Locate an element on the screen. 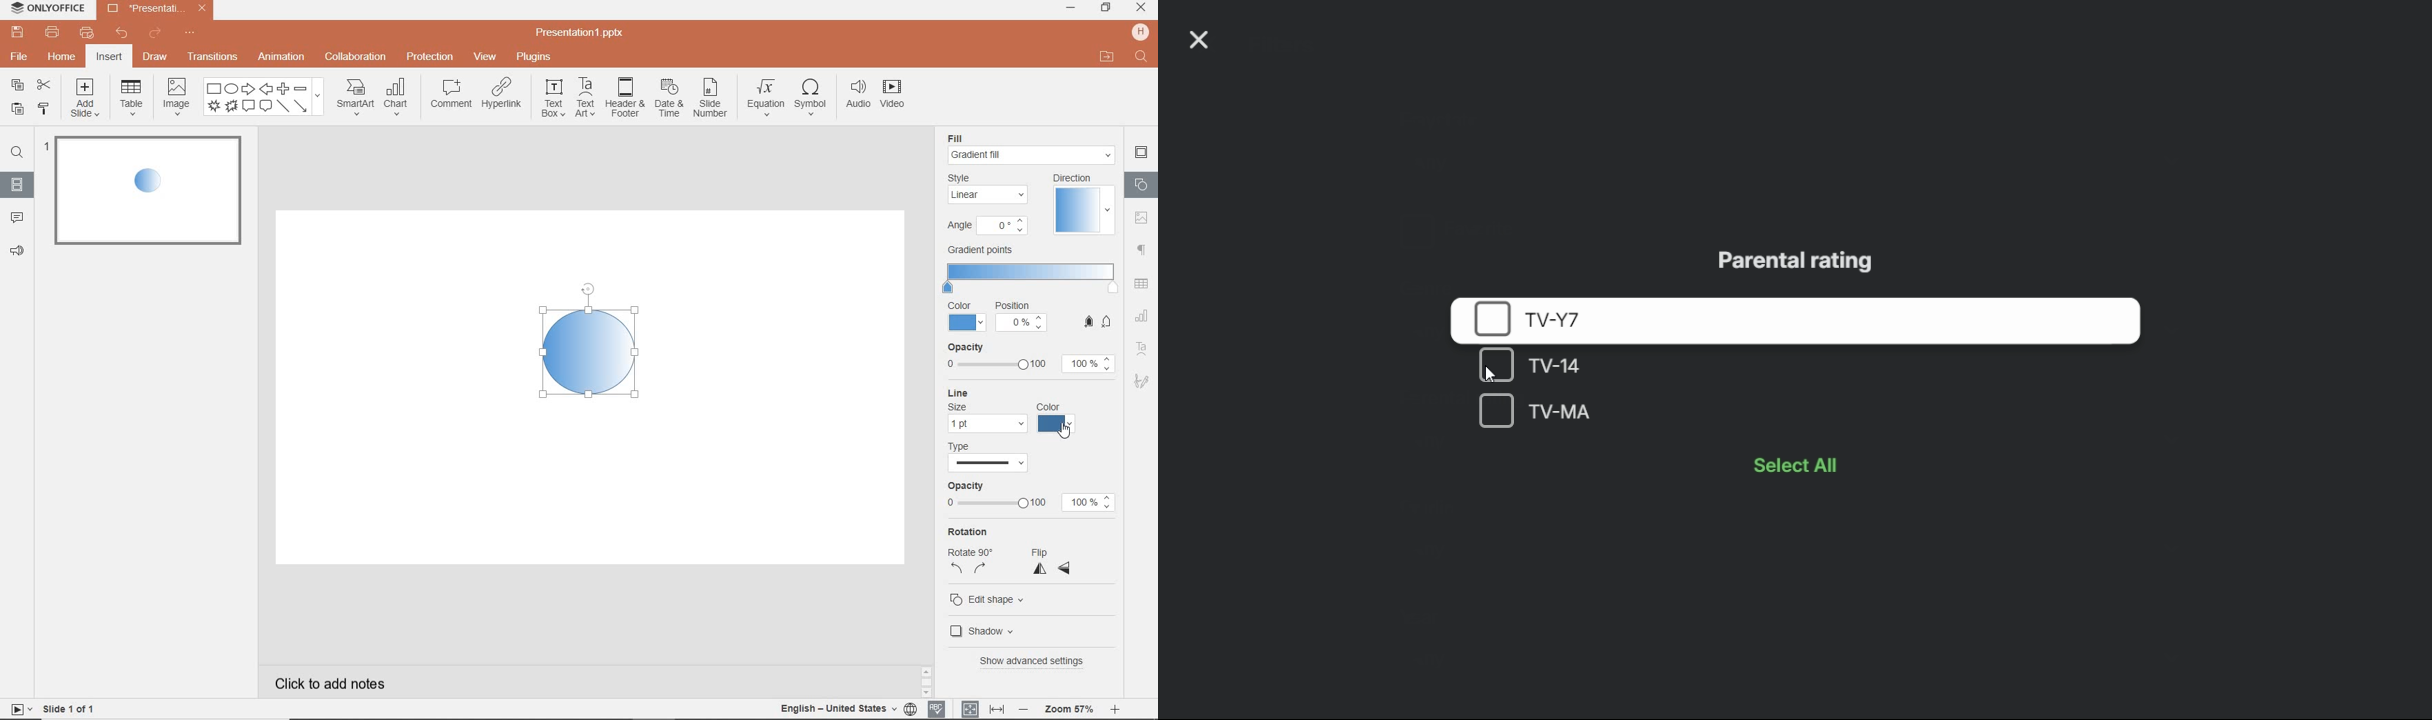  start slideshow is located at coordinates (19, 709).